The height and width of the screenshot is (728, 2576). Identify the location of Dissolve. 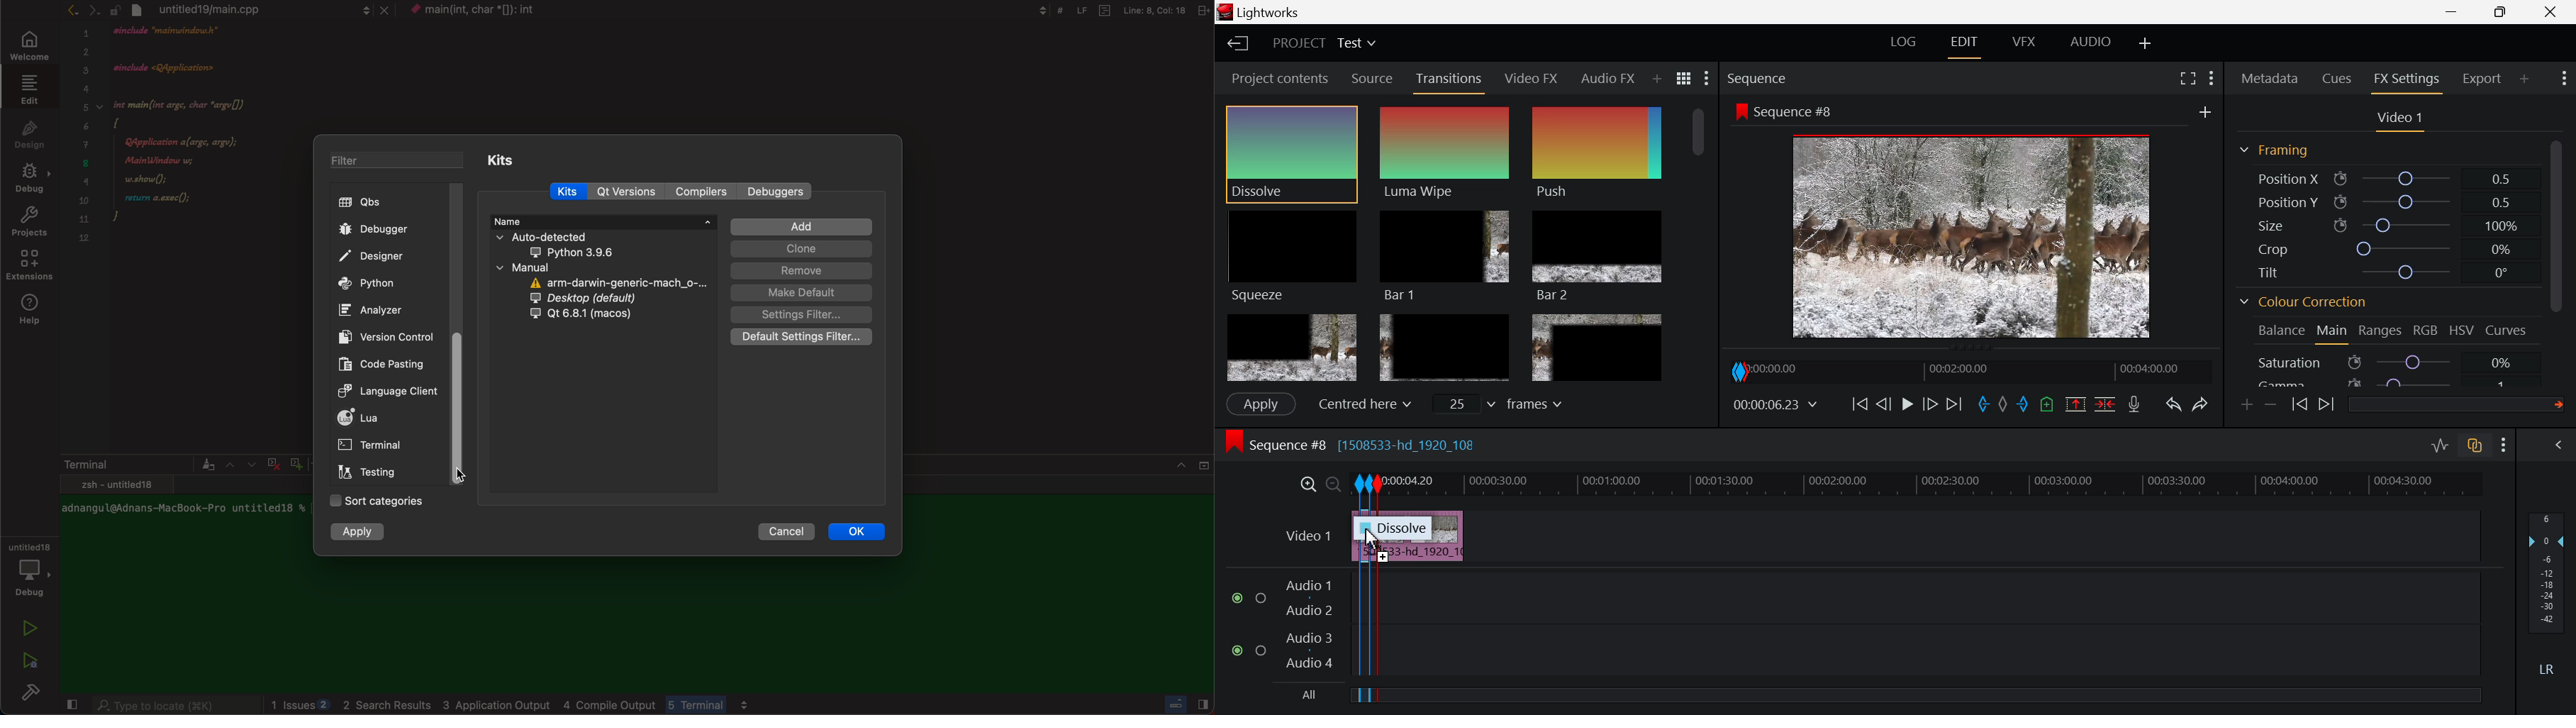
(1390, 532).